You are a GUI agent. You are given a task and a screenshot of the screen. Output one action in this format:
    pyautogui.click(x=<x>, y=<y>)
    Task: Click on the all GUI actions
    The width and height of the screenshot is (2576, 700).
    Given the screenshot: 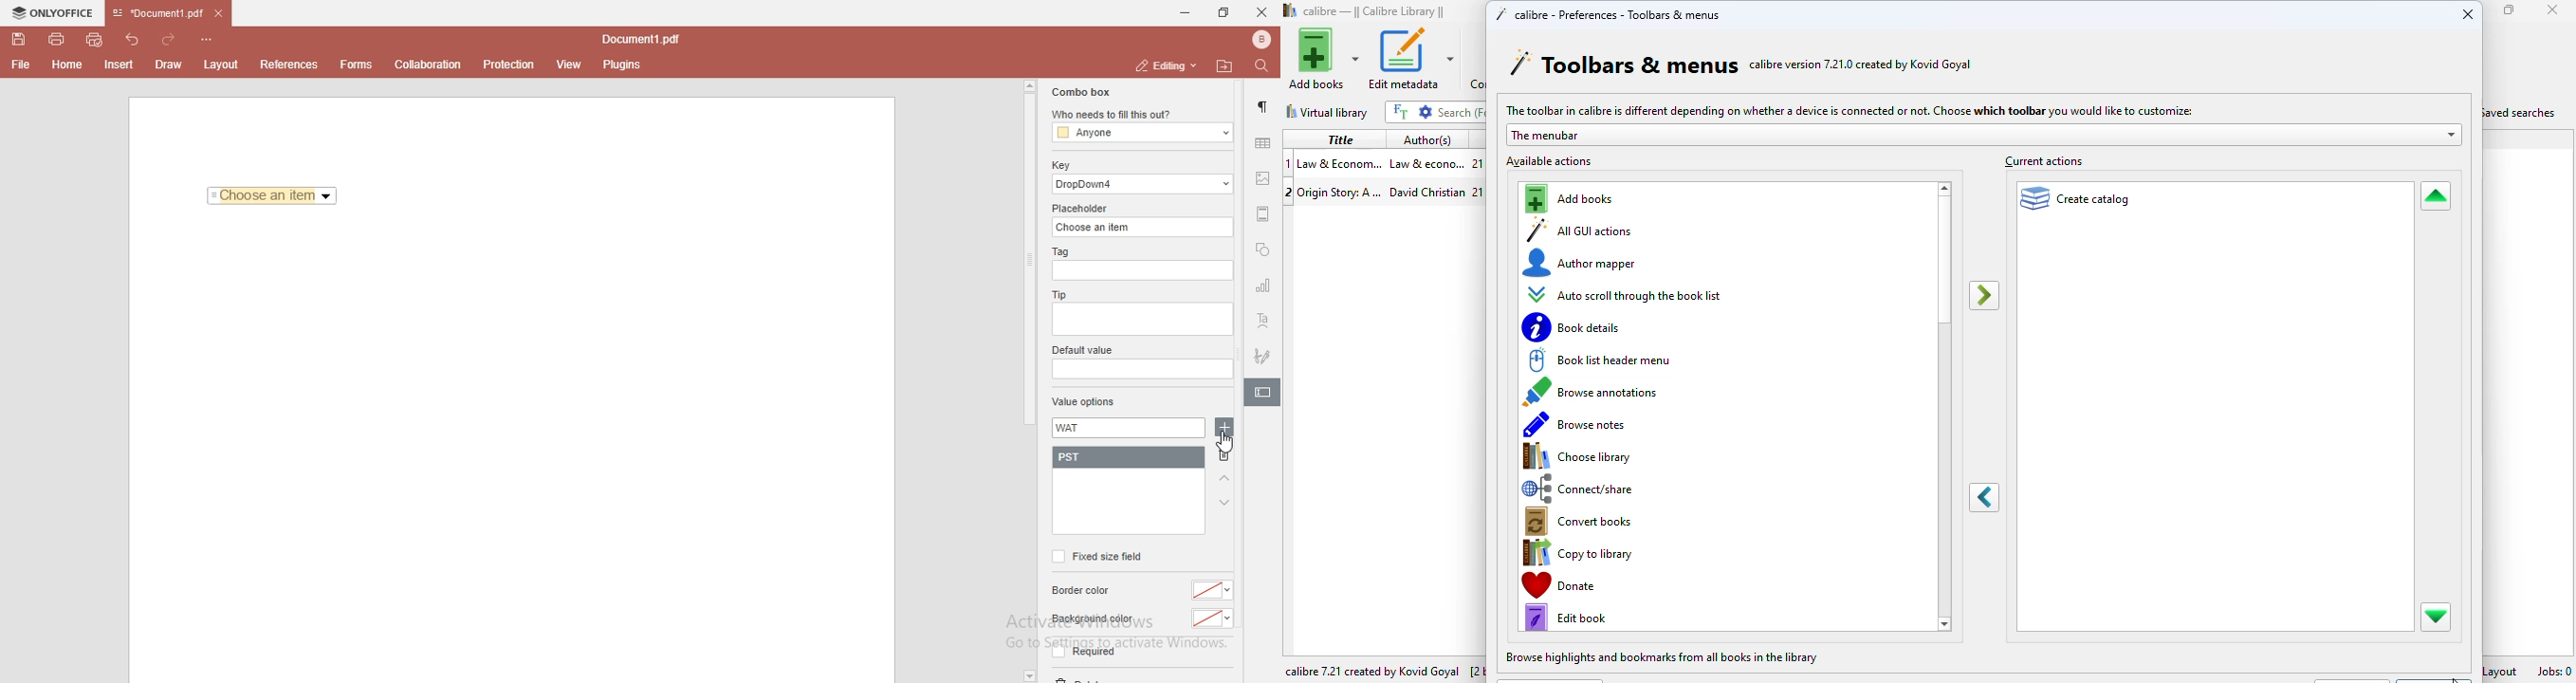 What is the action you would take?
    pyautogui.click(x=1580, y=230)
    